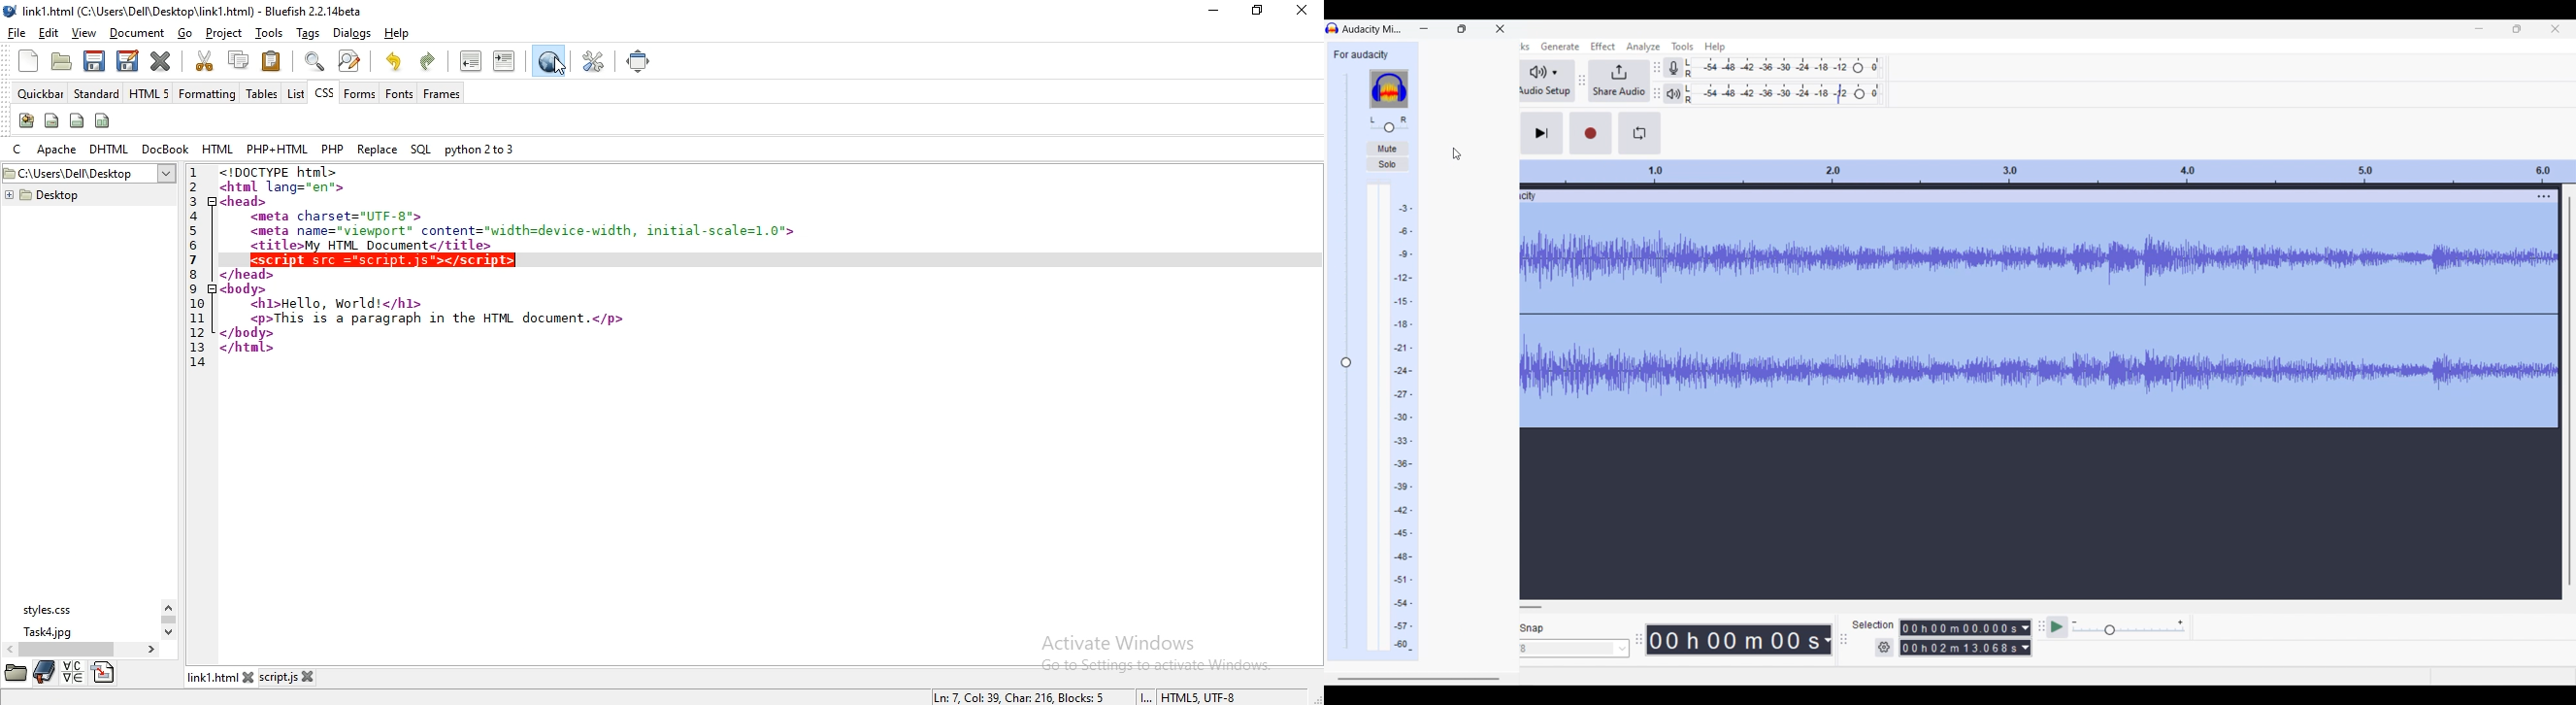 Image resolution: width=2576 pixels, height=728 pixels. Describe the element at coordinates (1644, 48) in the screenshot. I see `Analyze menu` at that location.